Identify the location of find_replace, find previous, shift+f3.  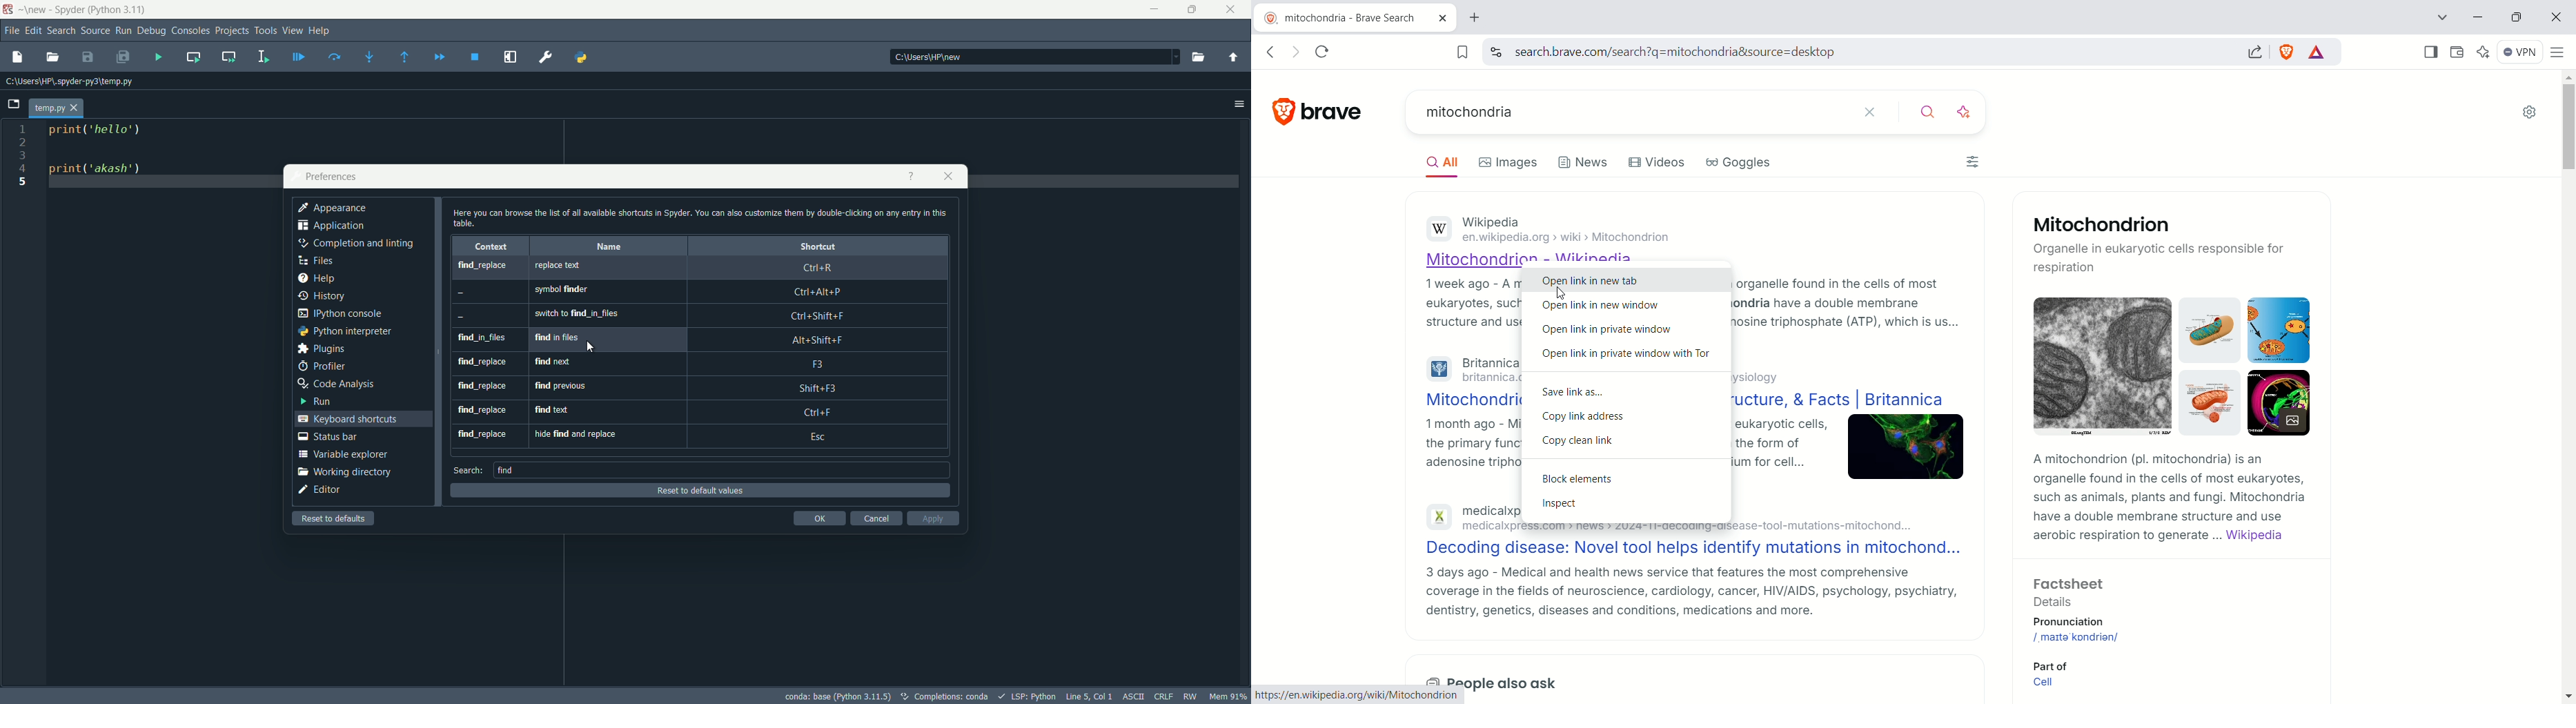
(701, 387).